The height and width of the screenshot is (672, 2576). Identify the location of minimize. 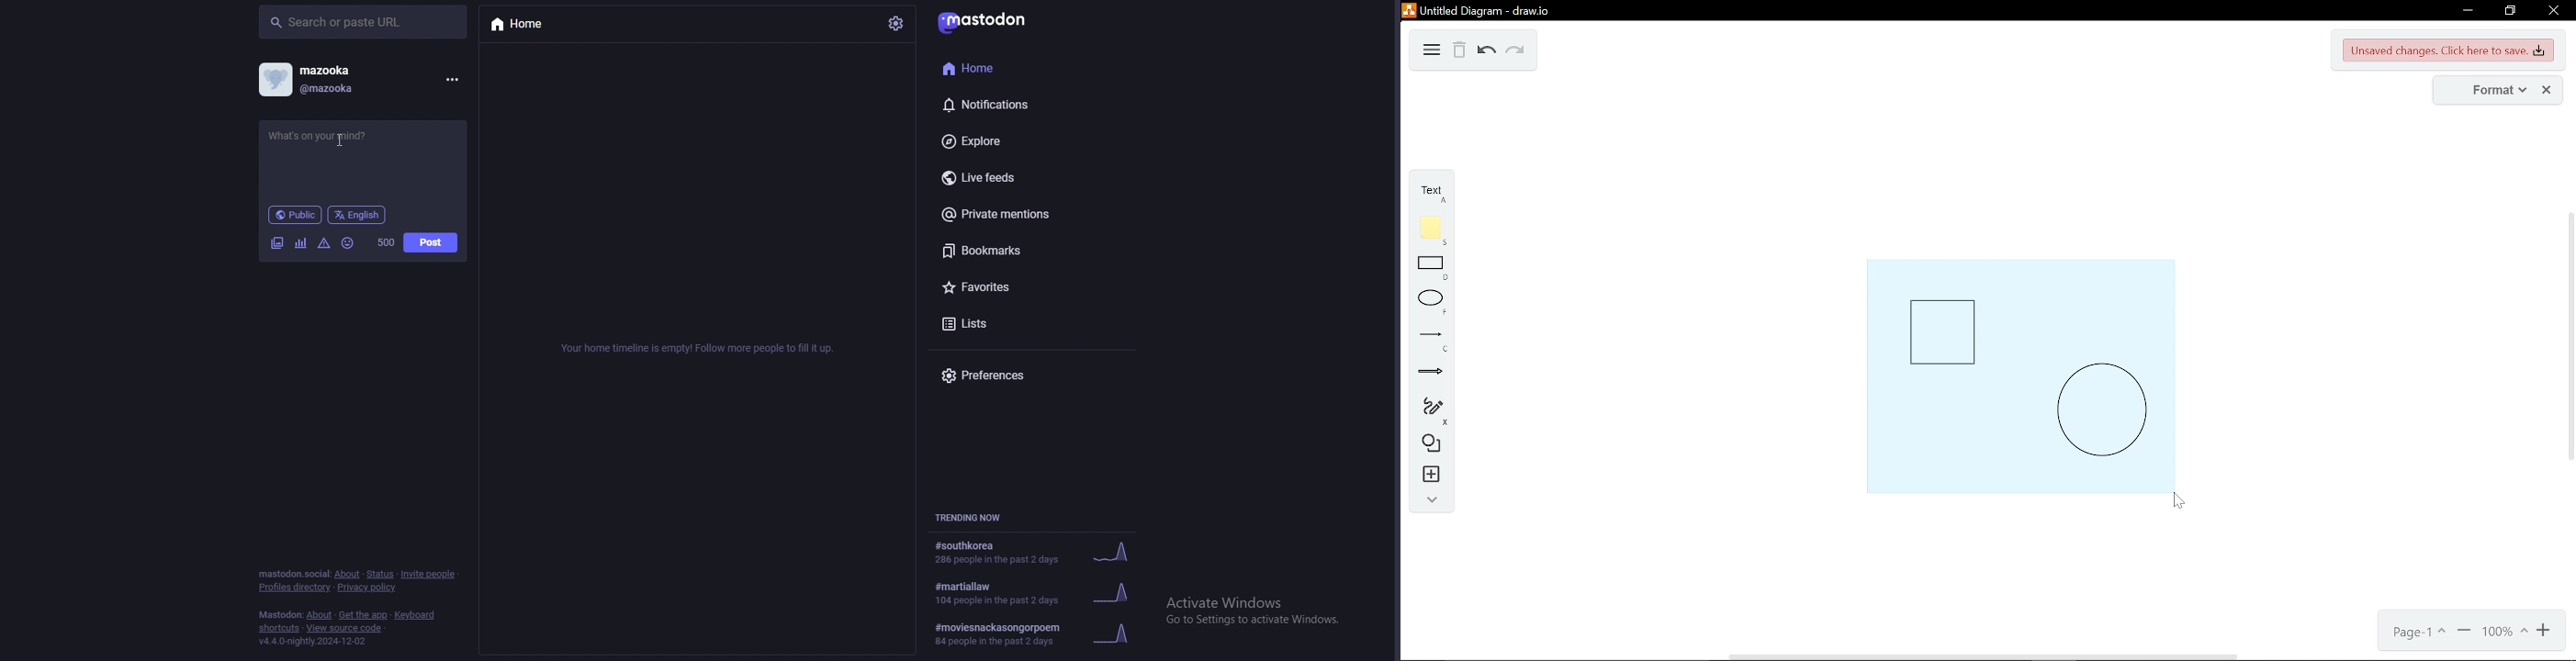
(2467, 12).